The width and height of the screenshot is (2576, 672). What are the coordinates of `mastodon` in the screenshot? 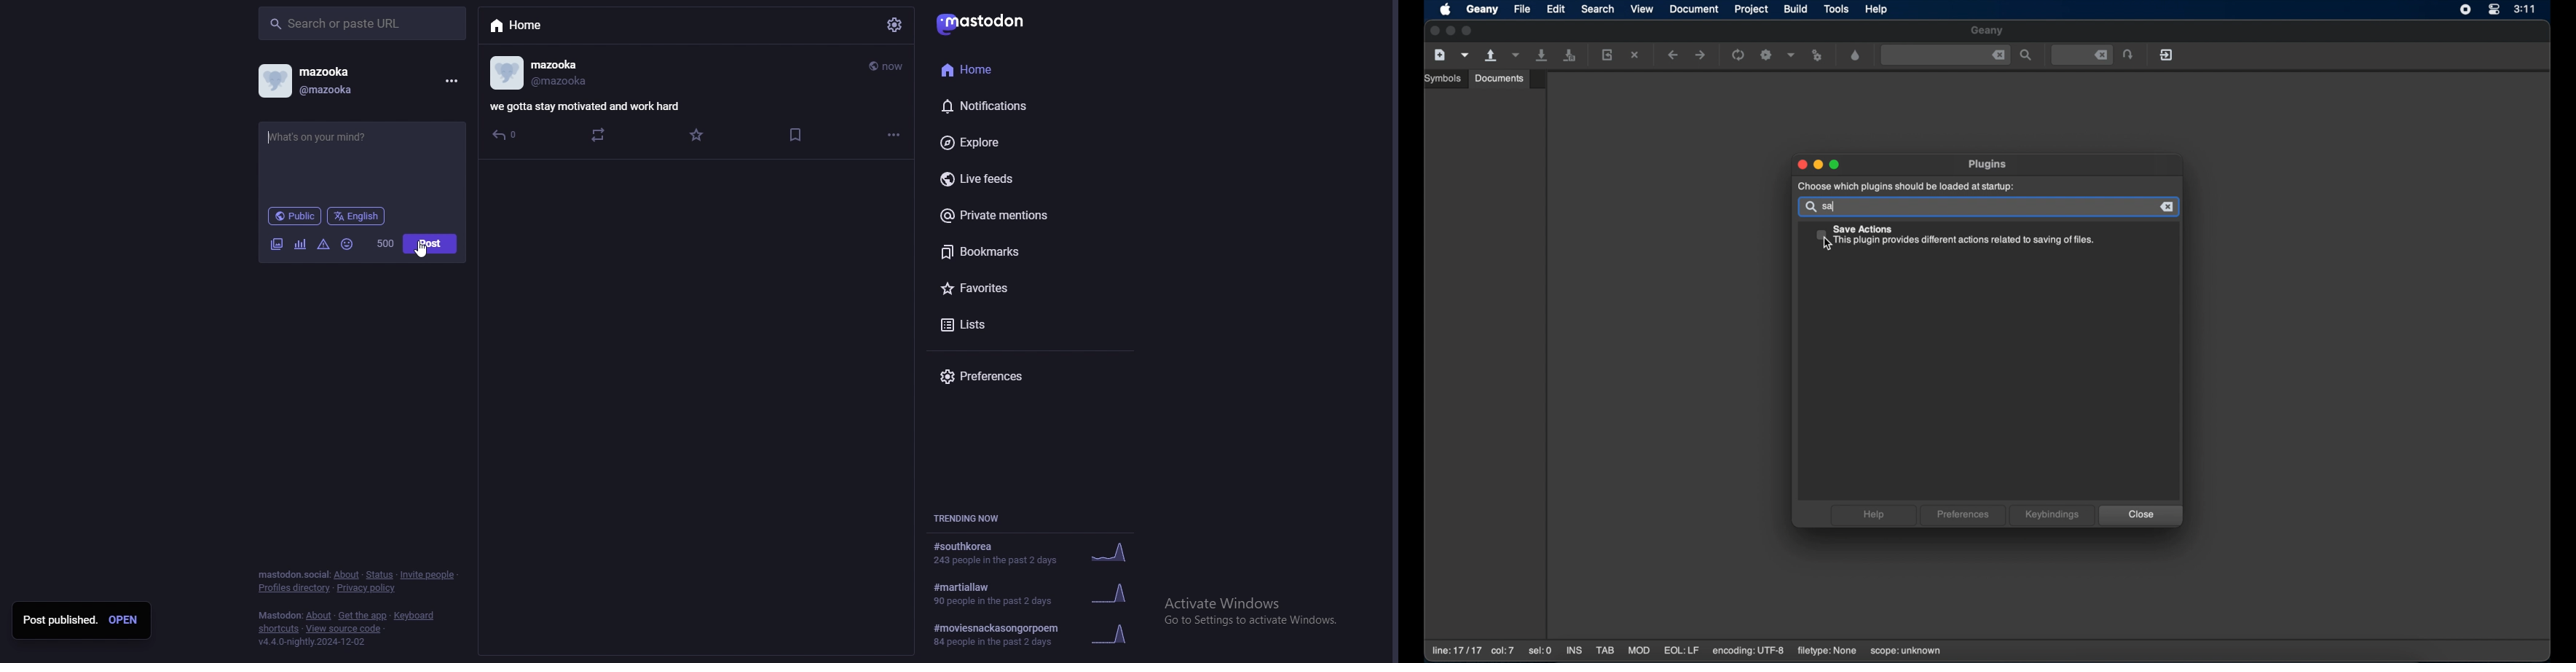 It's located at (280, 615).